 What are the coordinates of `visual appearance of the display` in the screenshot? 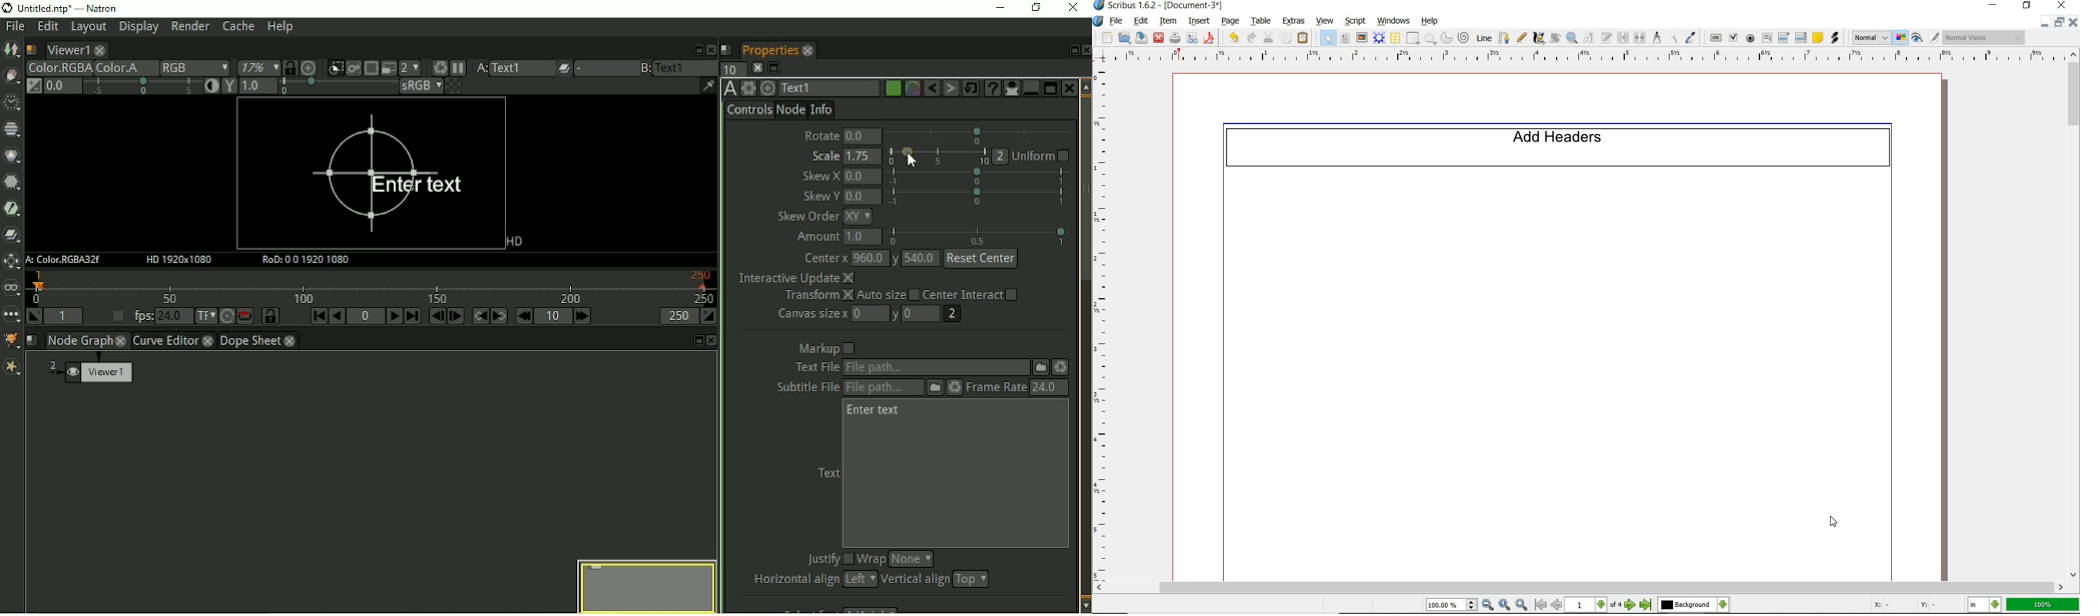 It's located at (1985, 38).